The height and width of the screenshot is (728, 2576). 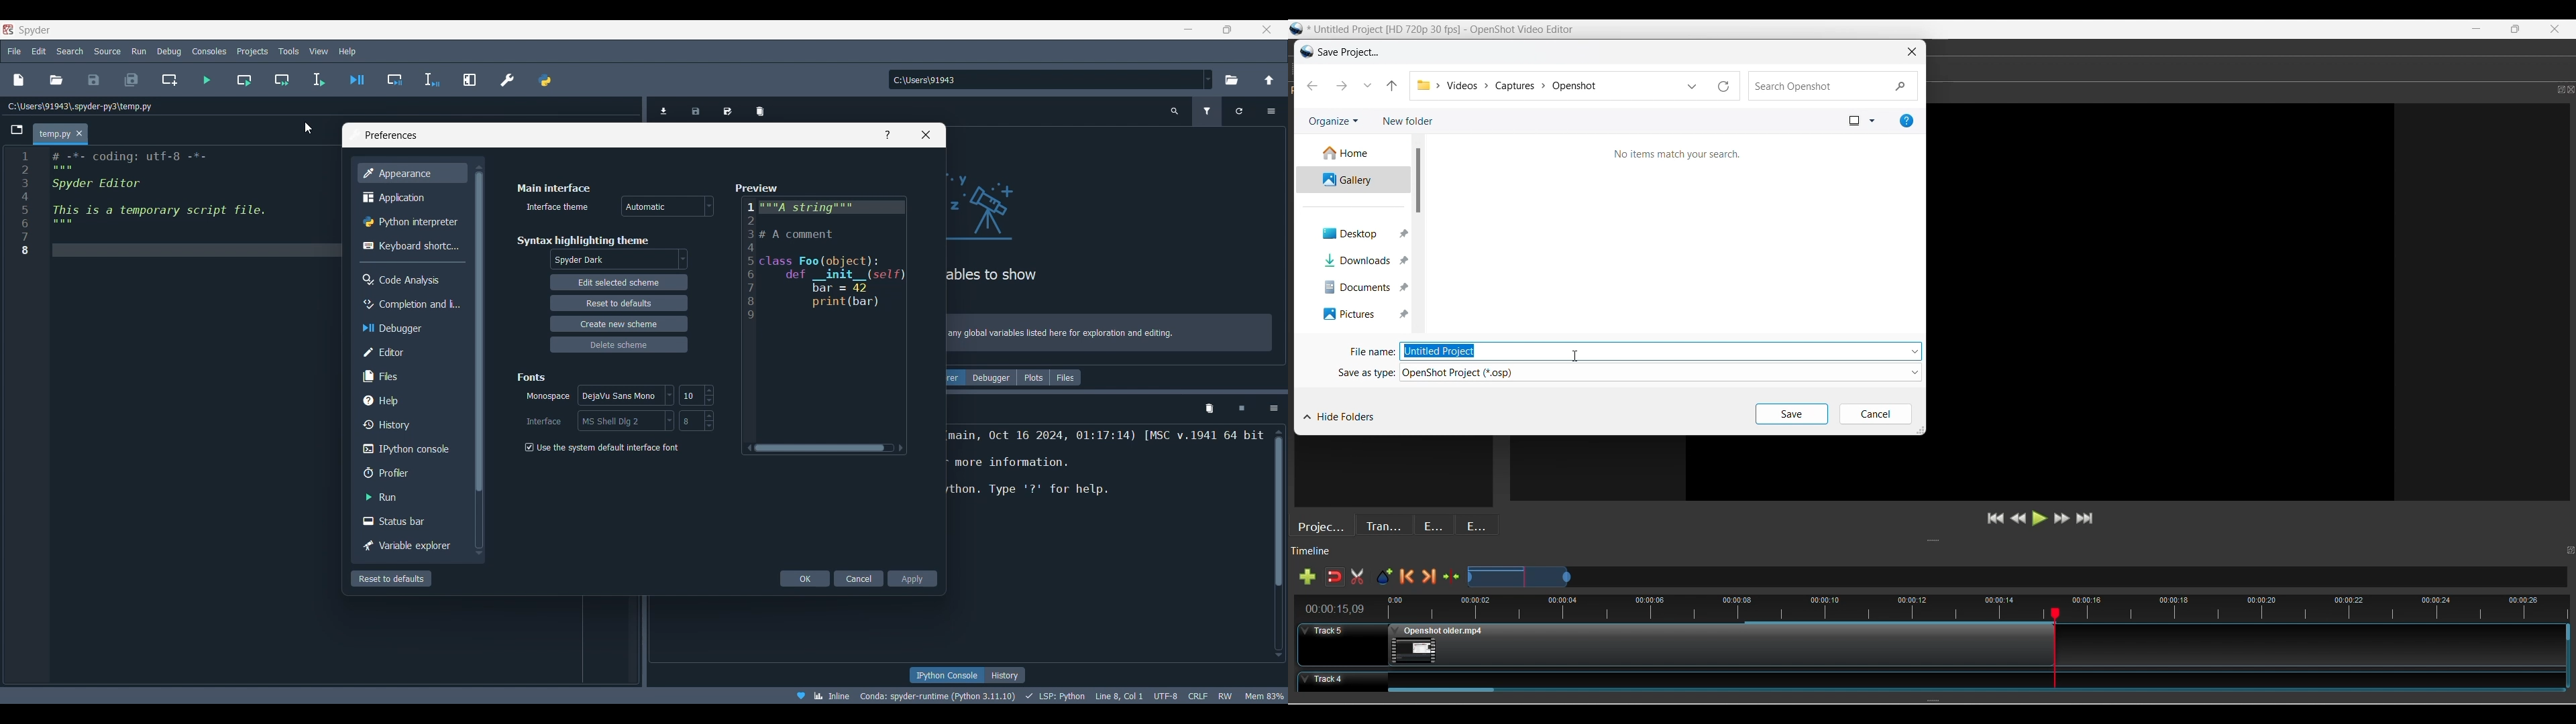 I want to click on Profiler, so click(x=394, y=471).